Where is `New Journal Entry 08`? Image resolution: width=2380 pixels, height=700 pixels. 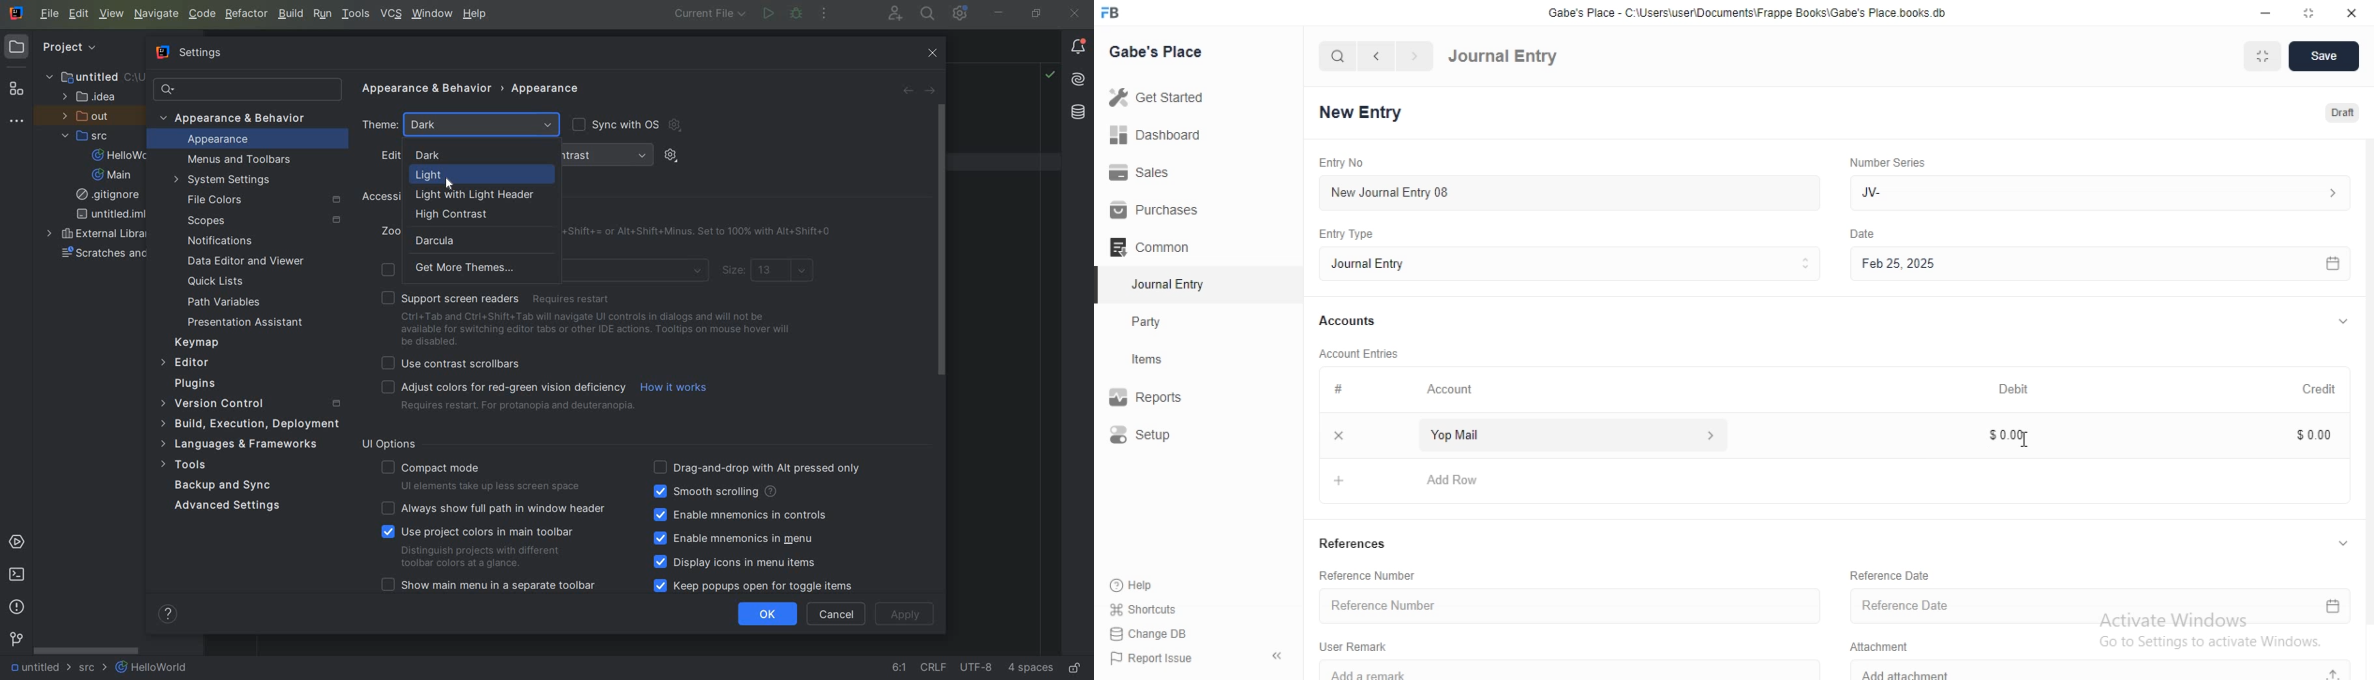 New Journal Entry 08 is located at coordinates (1564, 192).